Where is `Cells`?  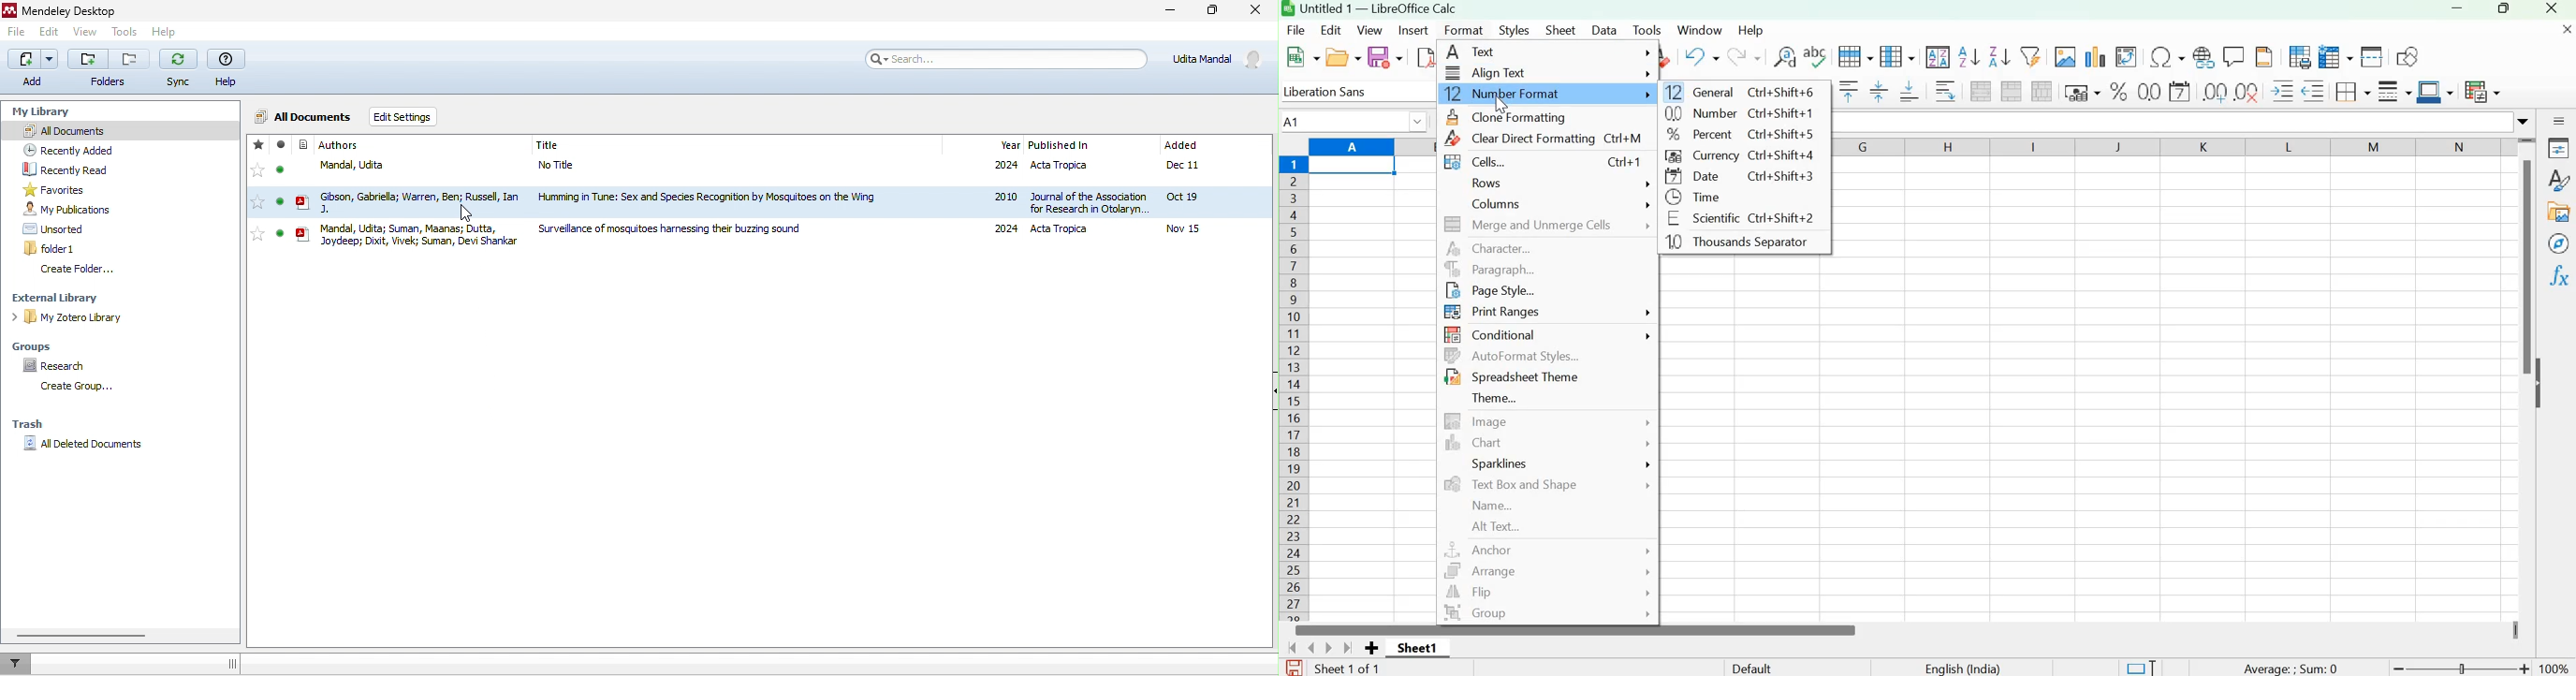 Cells is located at coordinates (1542, 162).